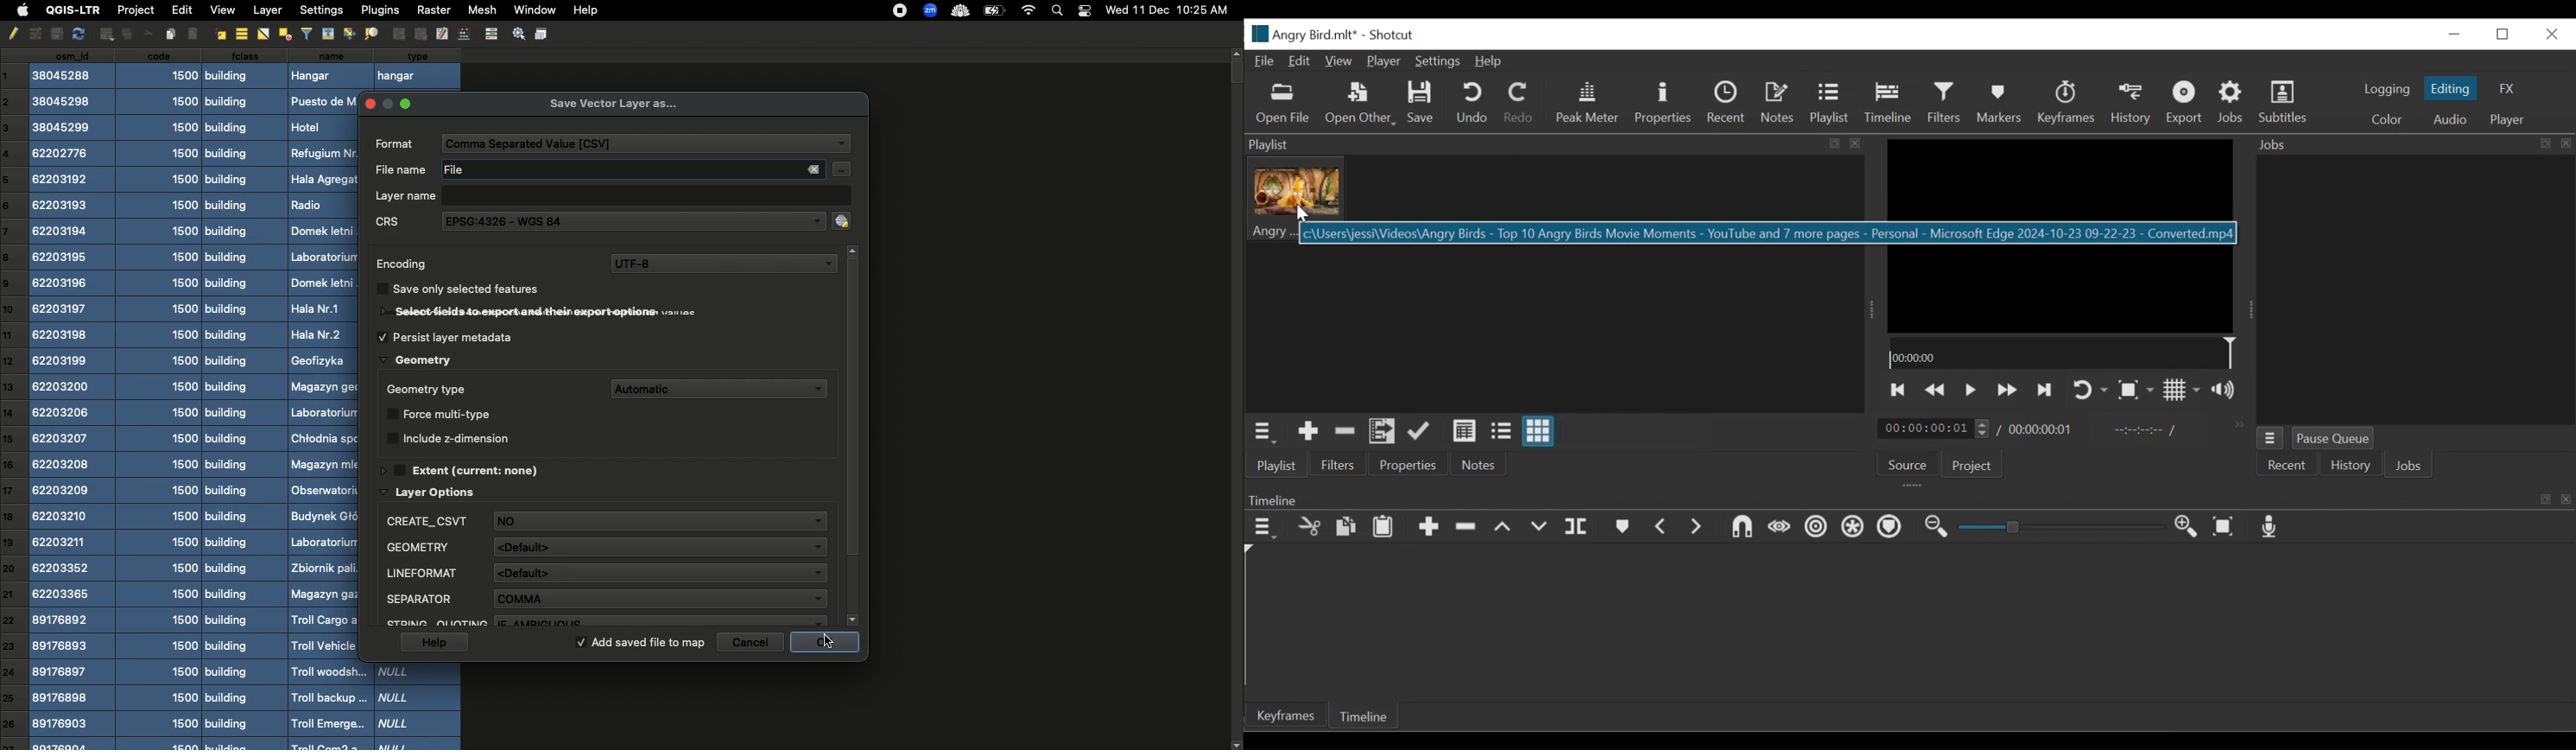  Describe the element at coordinates (400, 169) in the screenshot. I see `file name` at that location.